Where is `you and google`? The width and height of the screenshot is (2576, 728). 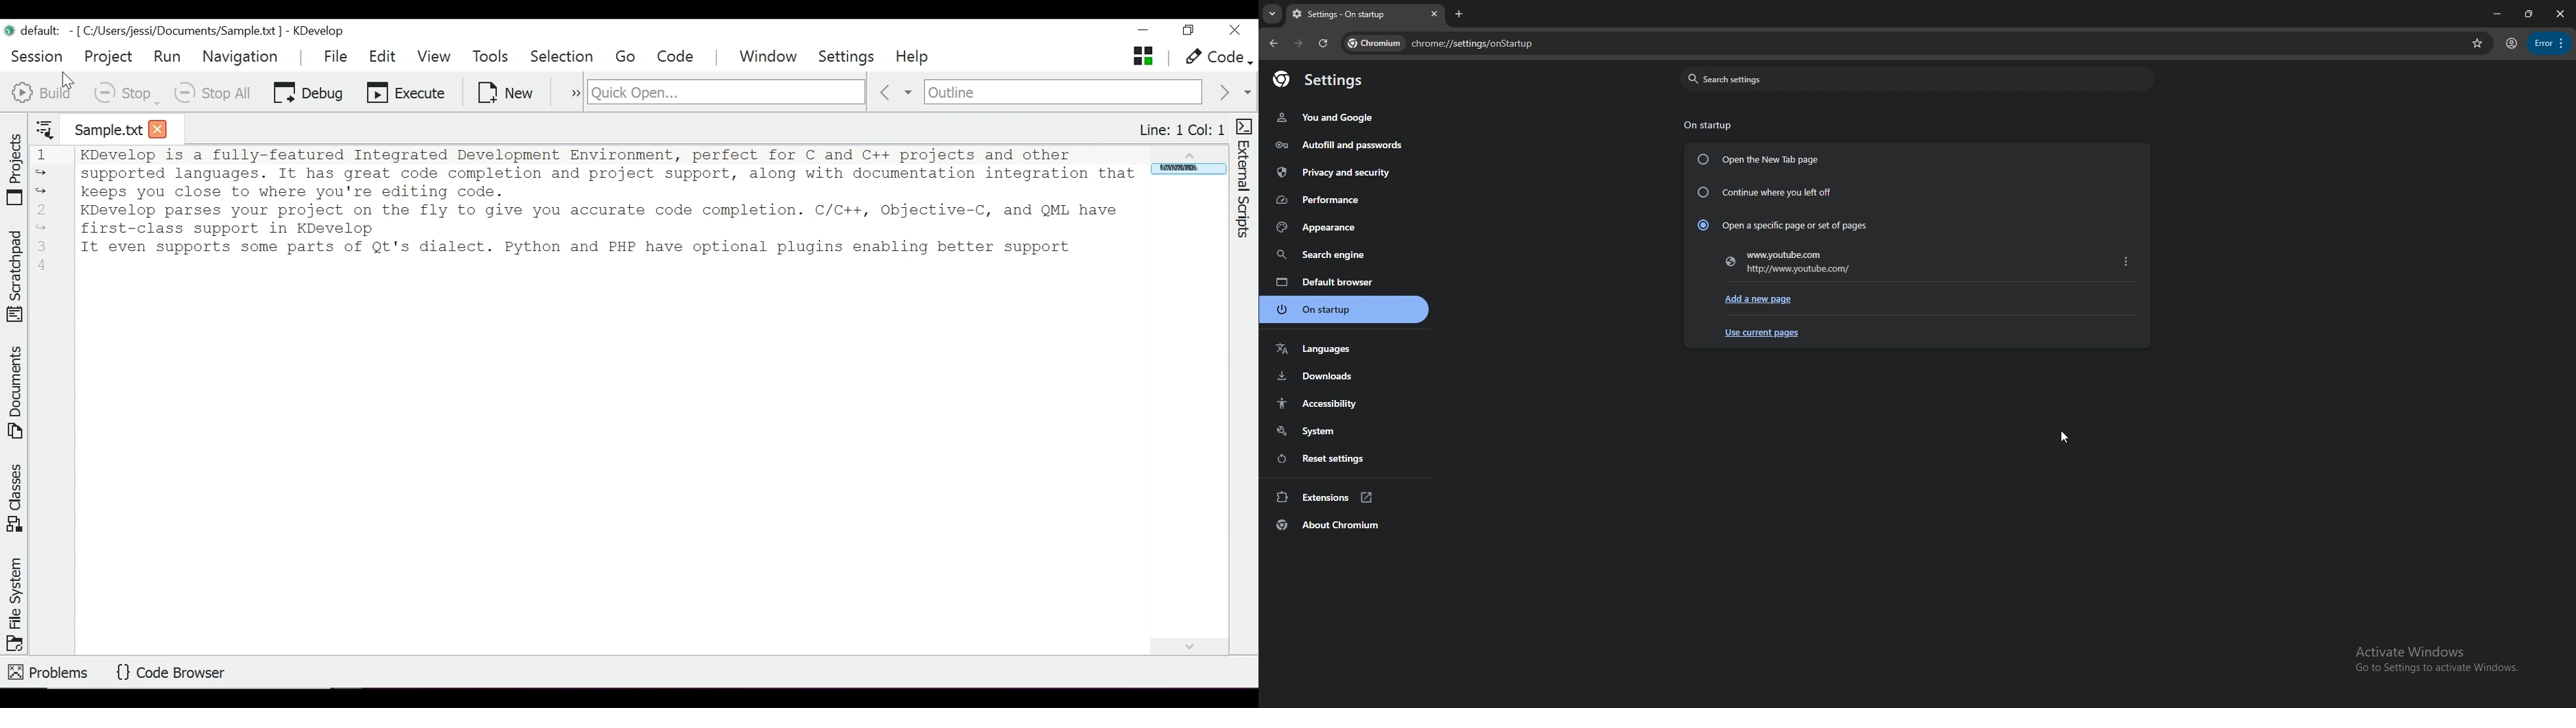
you and google is located at coordinates (1329, 117).